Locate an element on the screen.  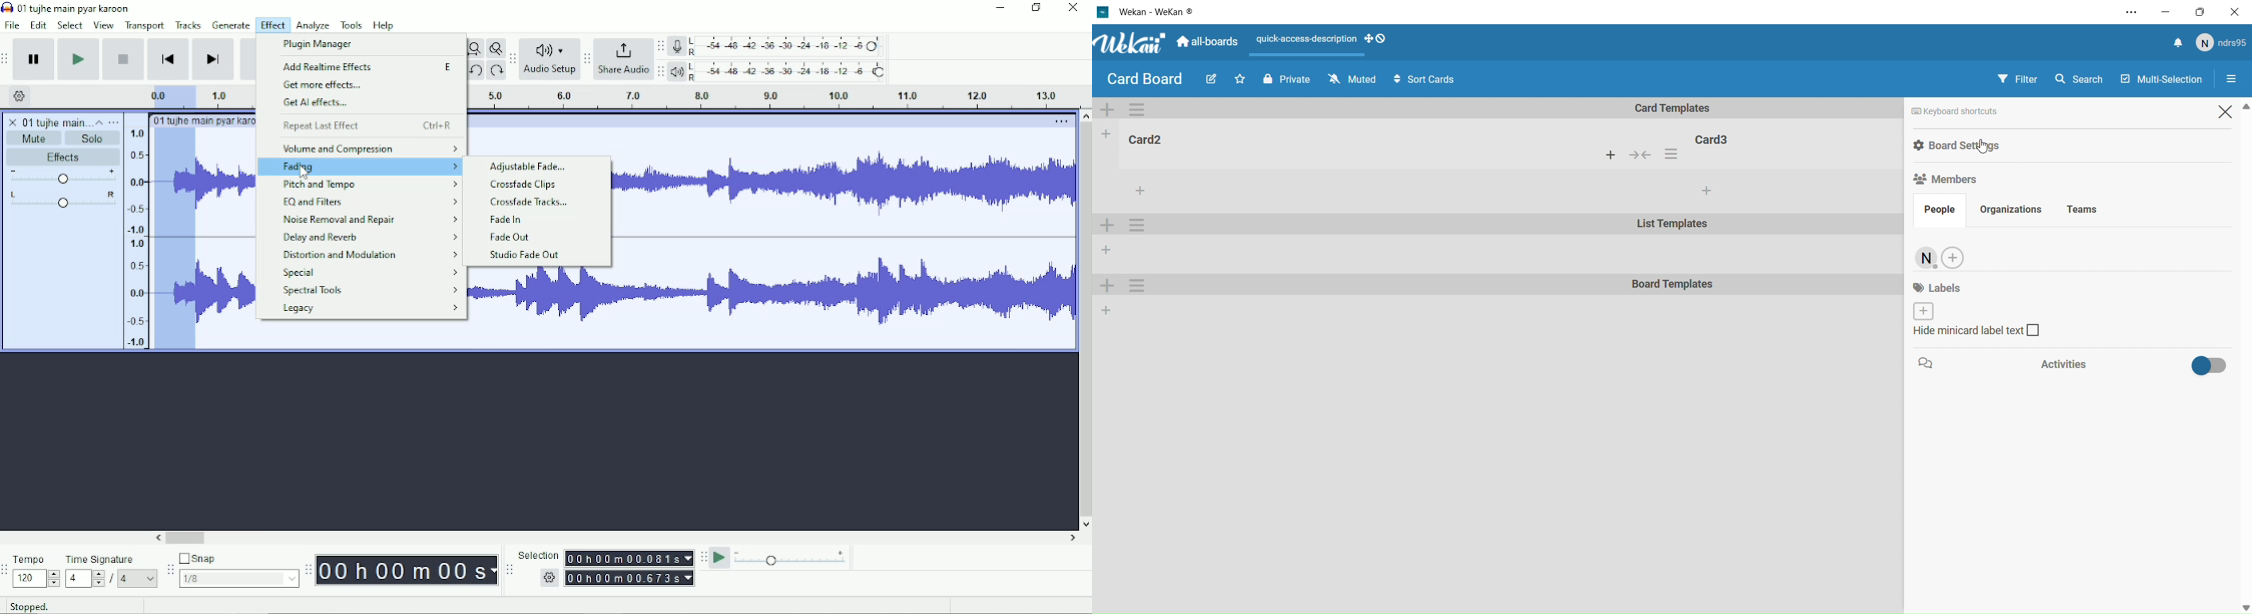
Close is located at coordinates (1072, 9).